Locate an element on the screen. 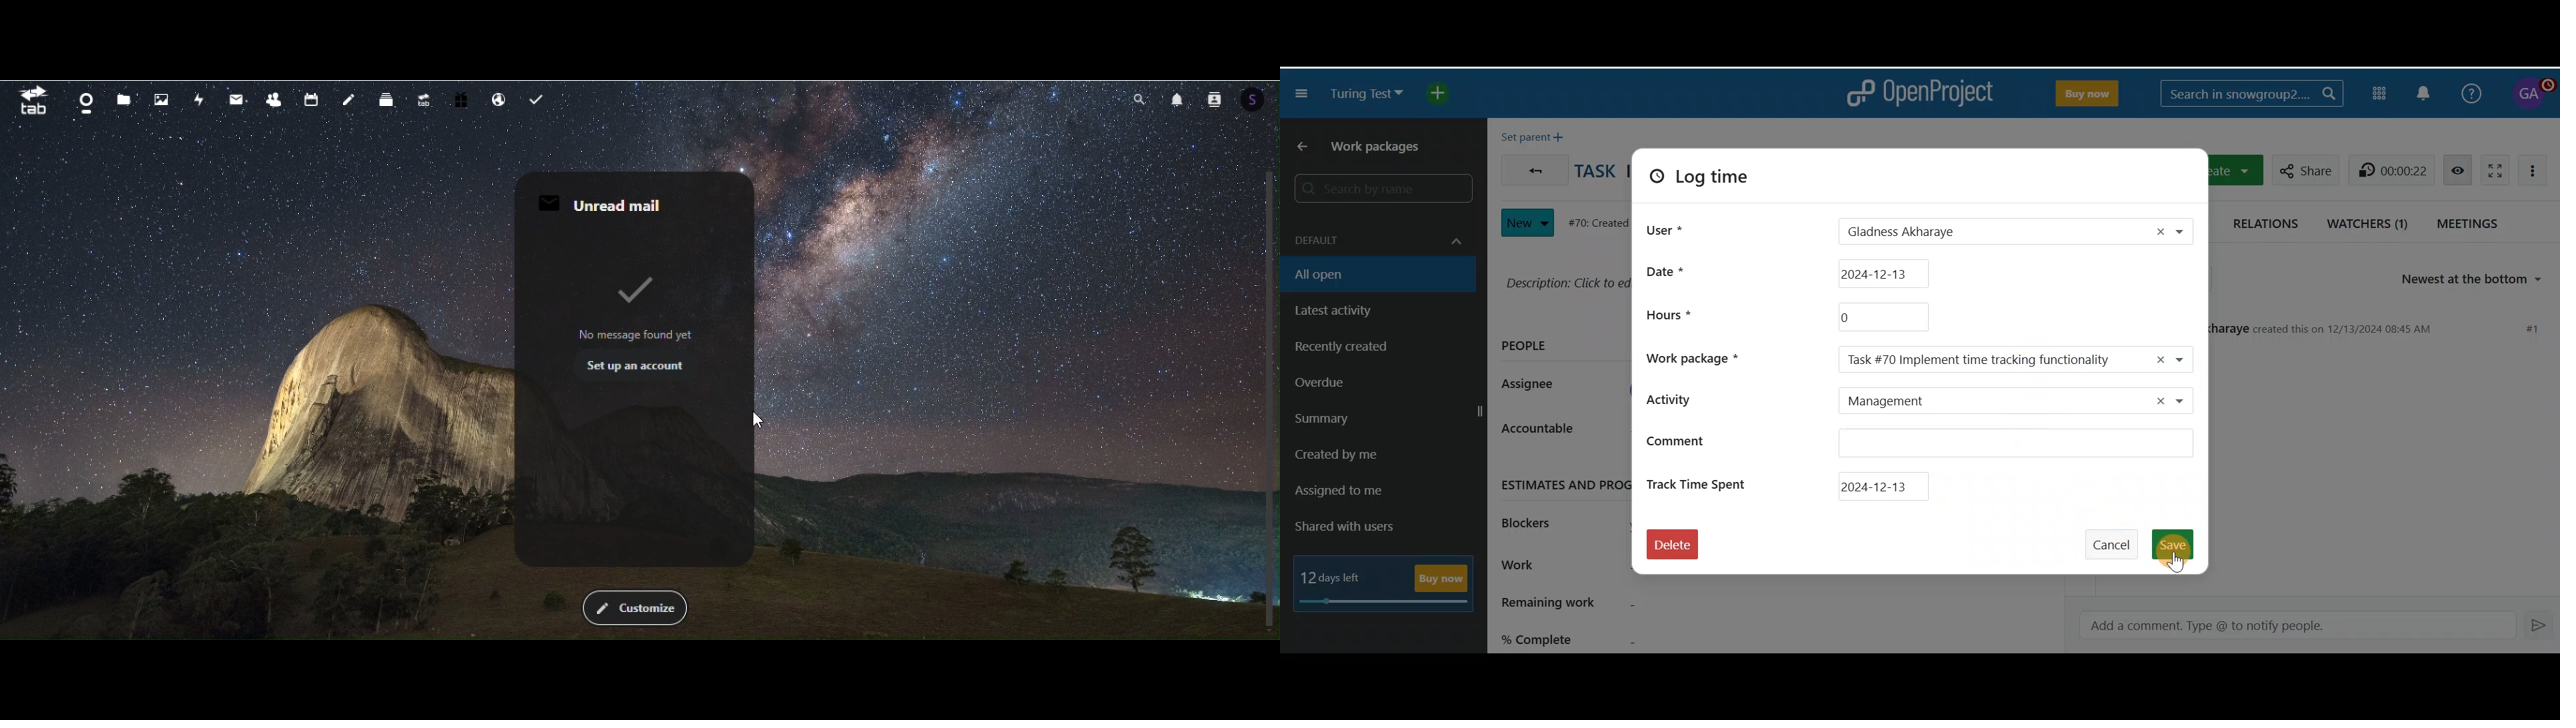 This screenshot has width=2576, height=728. Remove is located at coordinates (2153, 402).